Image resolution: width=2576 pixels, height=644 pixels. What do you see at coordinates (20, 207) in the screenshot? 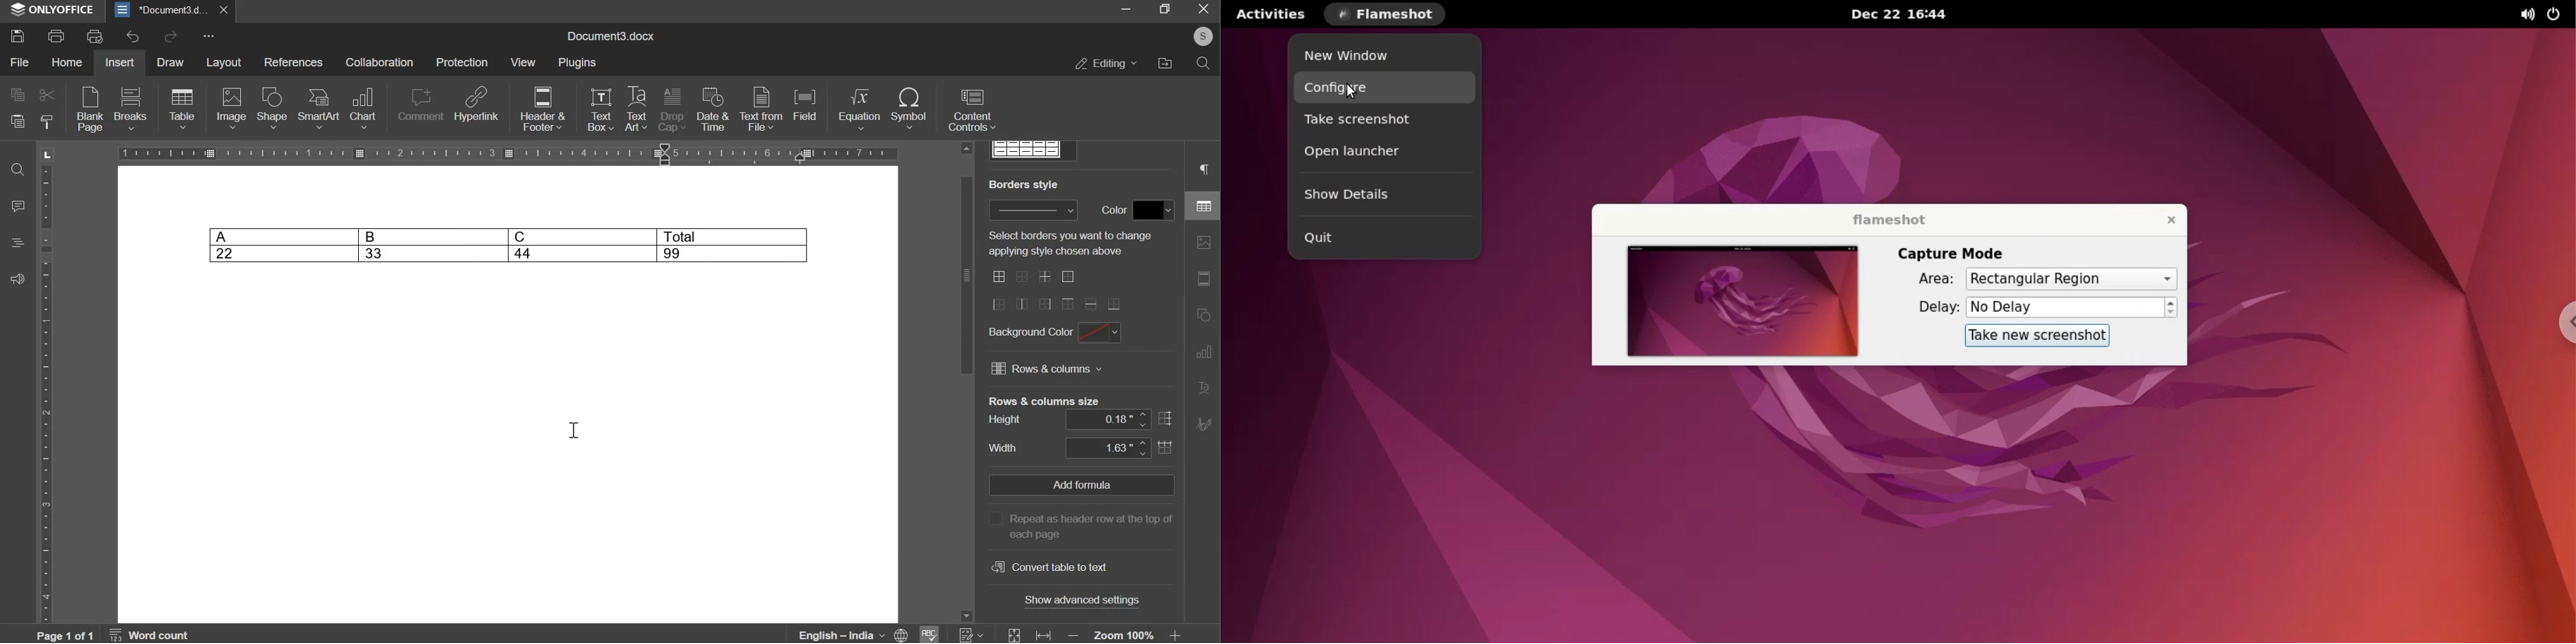
I see `comment` at bounding box center [20, 207].